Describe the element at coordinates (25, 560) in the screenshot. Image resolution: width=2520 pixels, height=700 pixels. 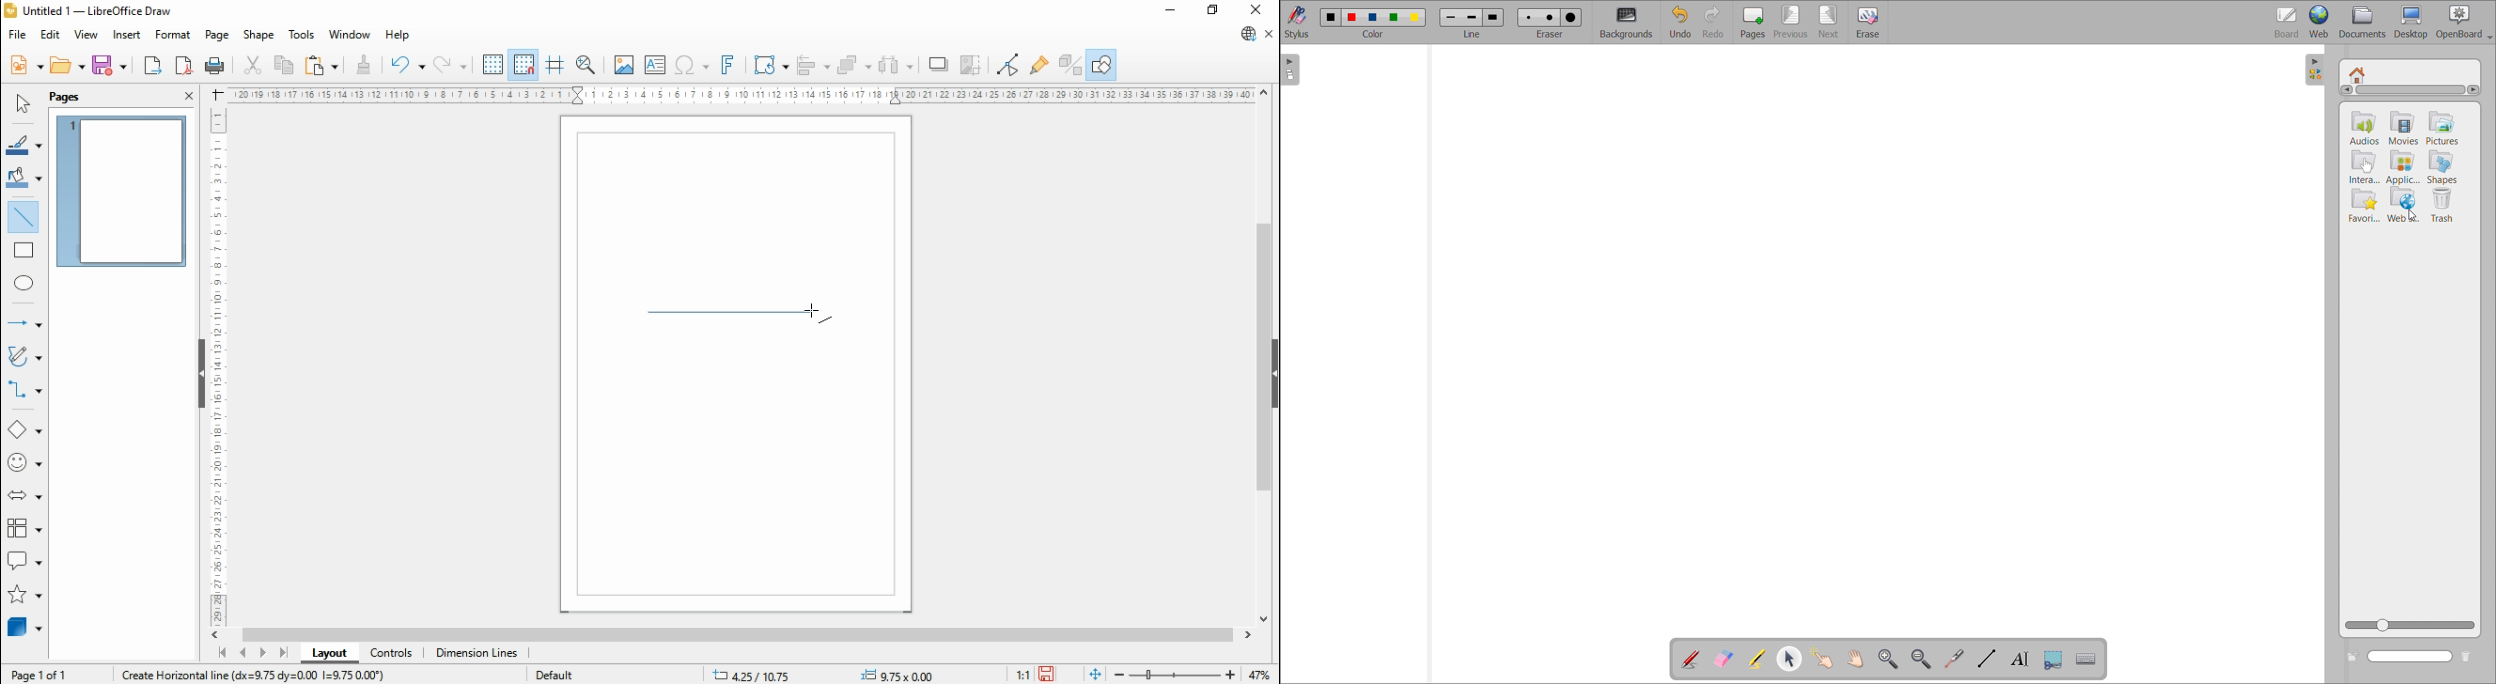
I see `callout shapes` at that location.